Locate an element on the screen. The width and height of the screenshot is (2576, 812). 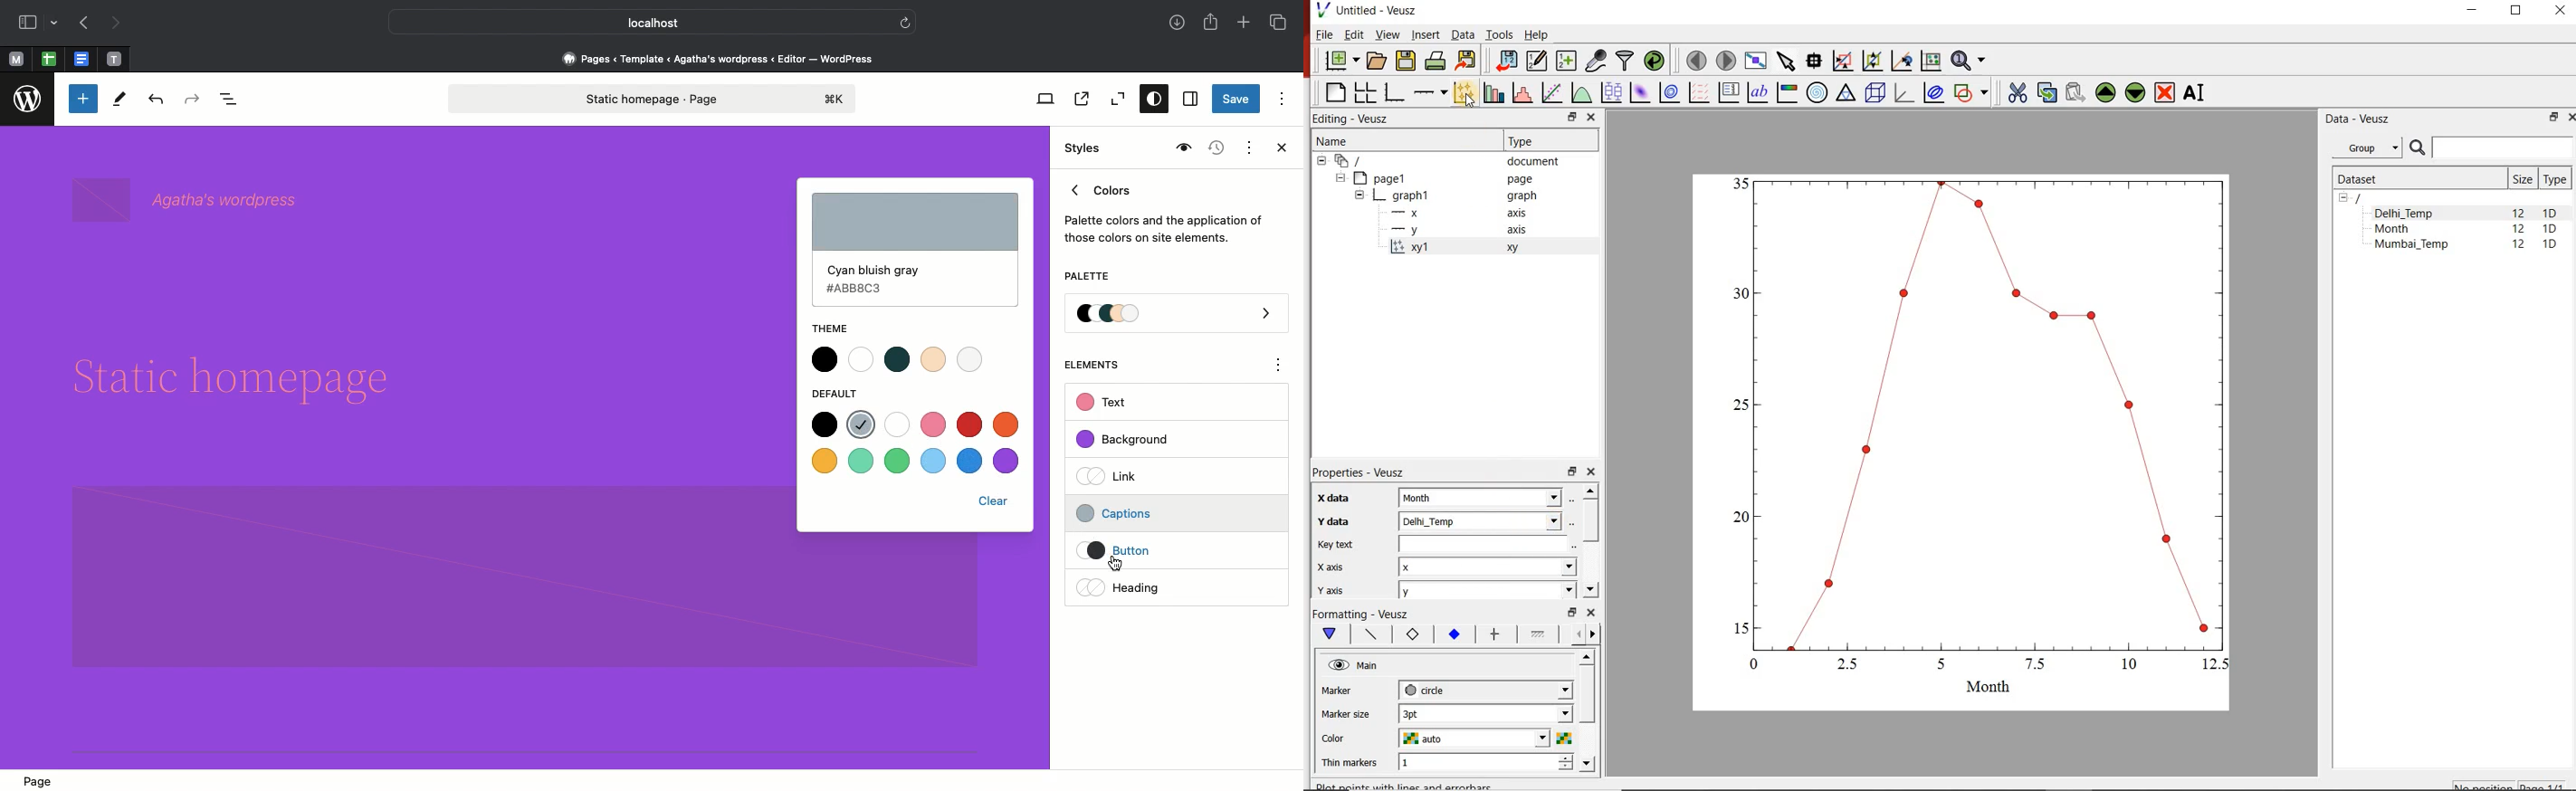
Add new tab is located at coordinates (1245, 24).